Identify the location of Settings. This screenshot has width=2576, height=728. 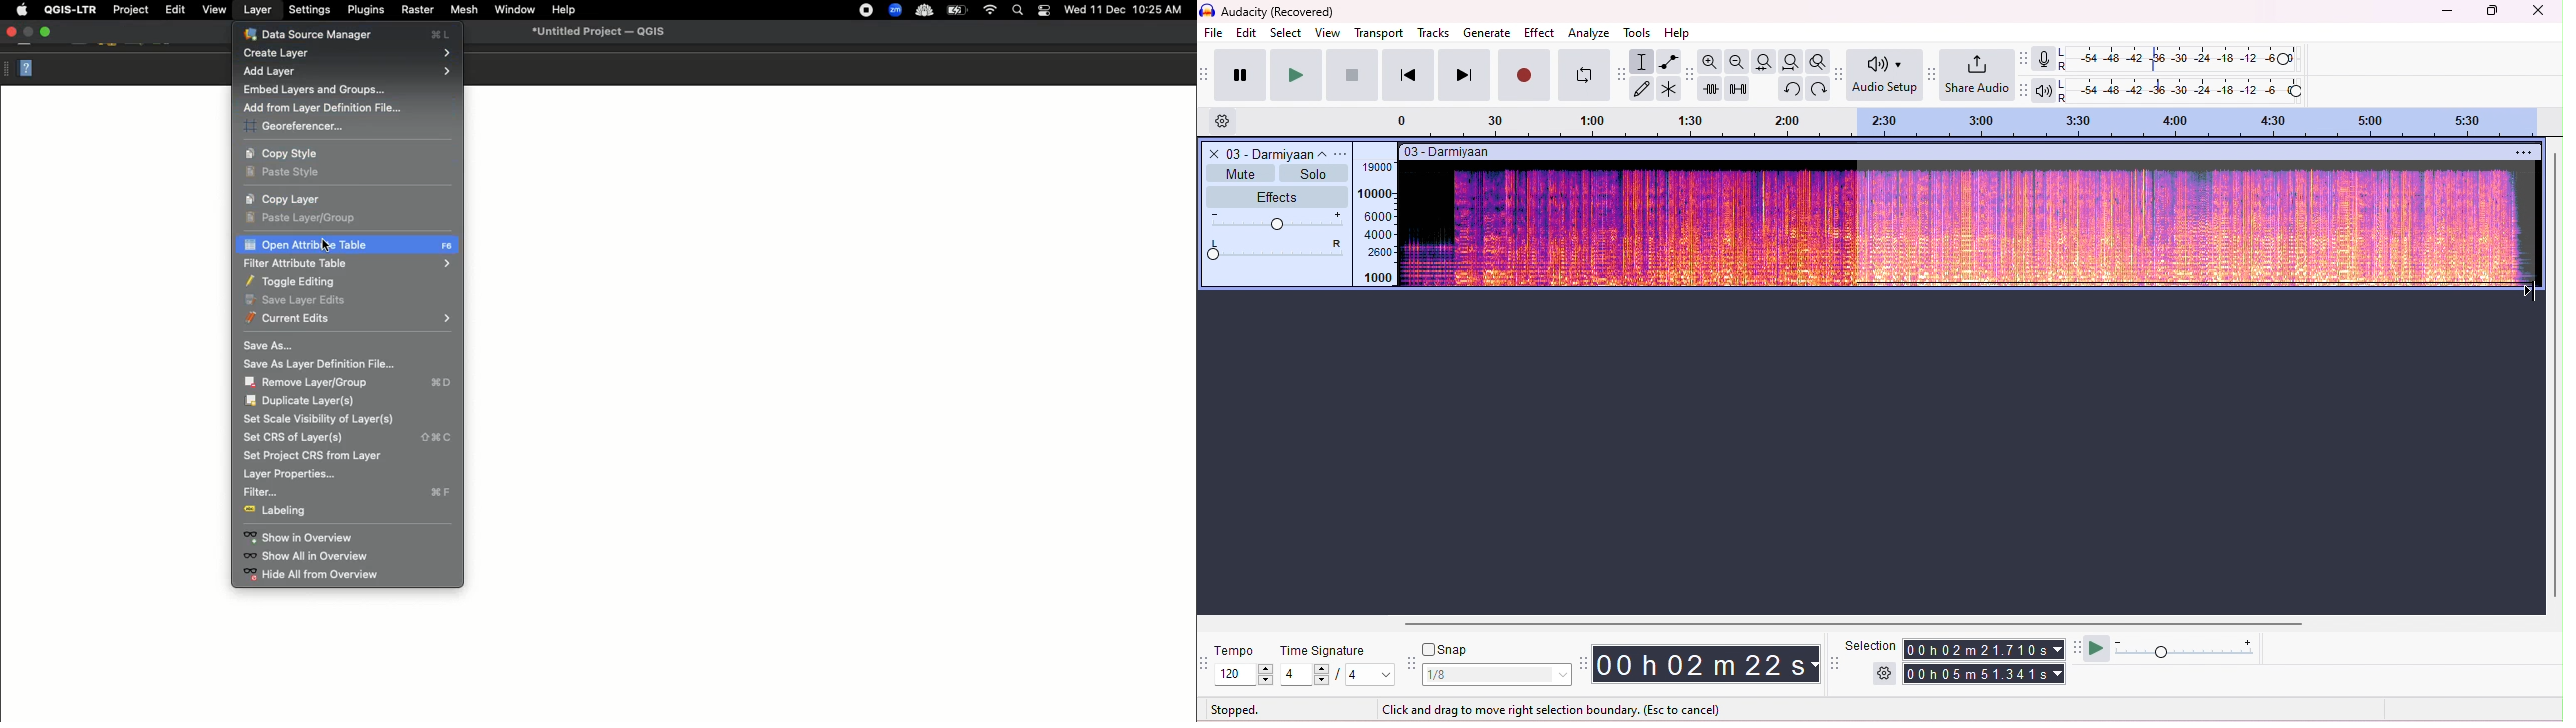
(309, 9).